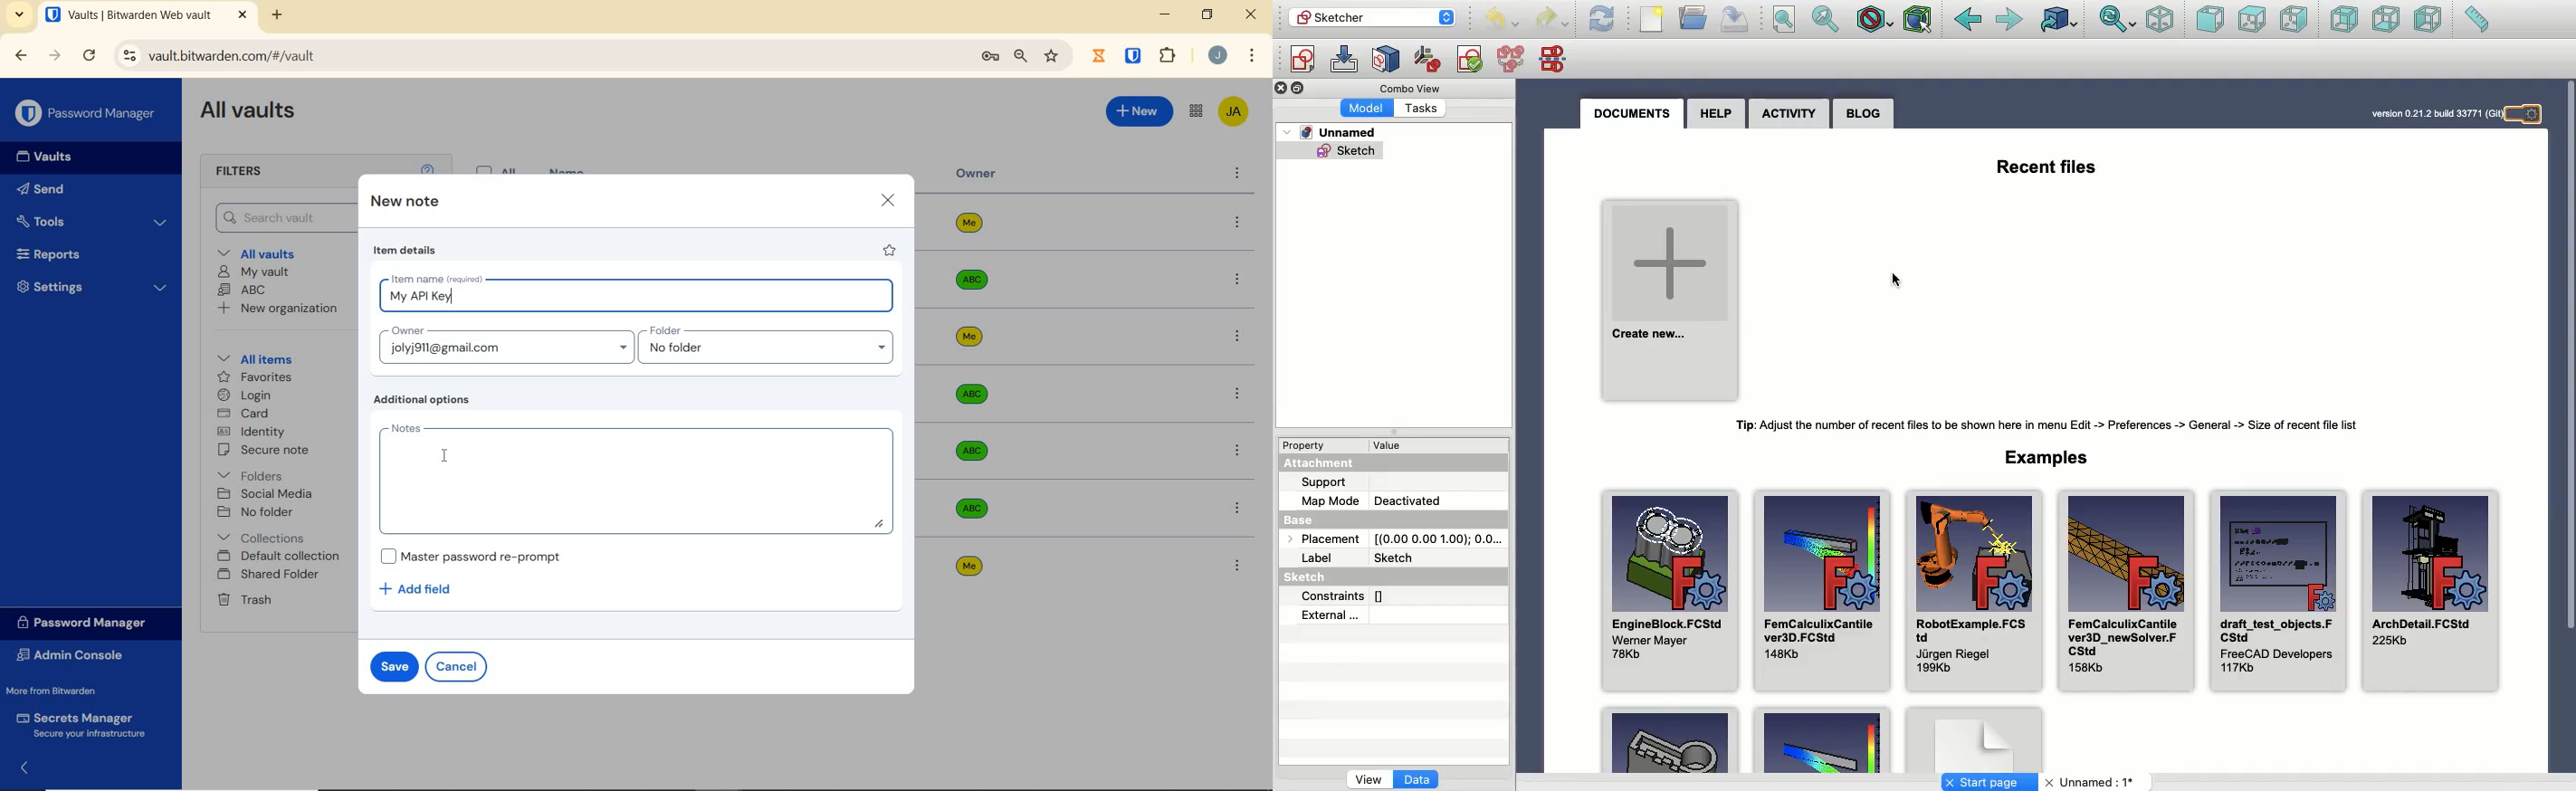  Describe the element at coordinates (1717, 112) in the screenshot. I see `Help` at that location.